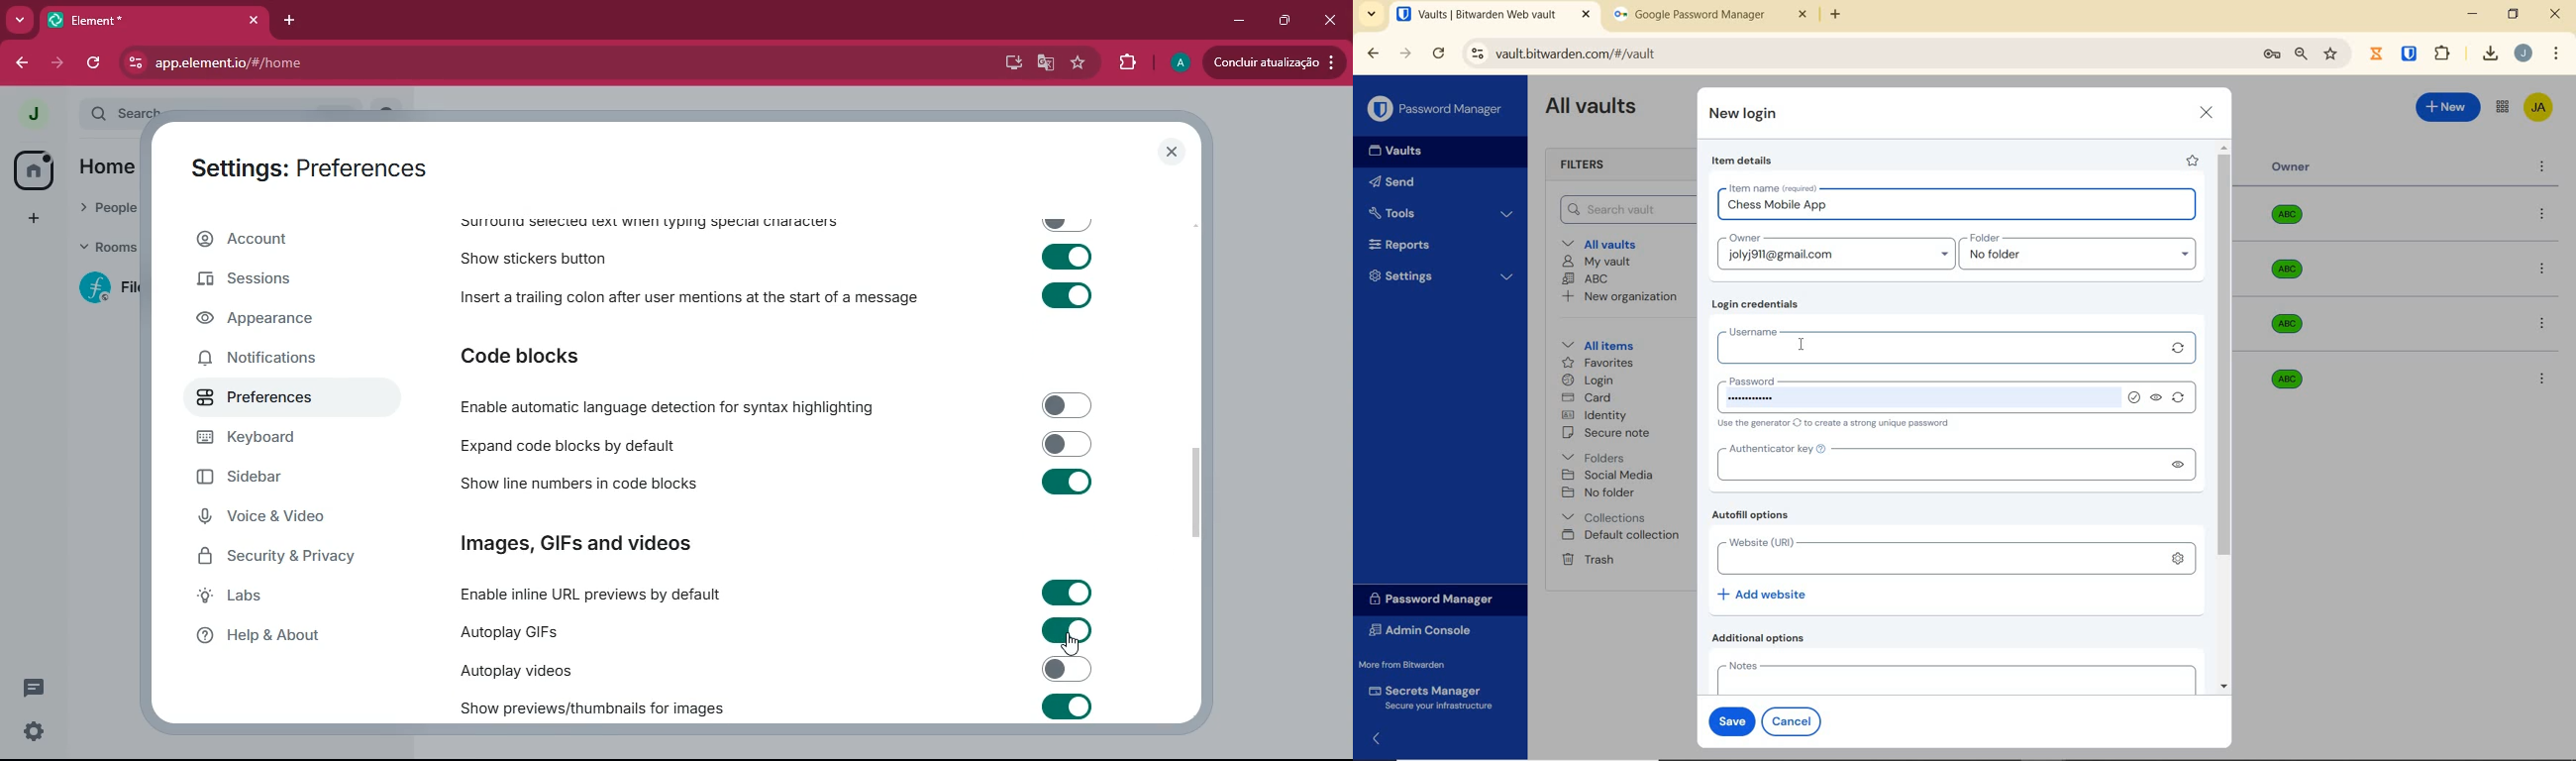  What do you see at coordinates (773, 484) in the screenshot?
I see `Show line numbers in code blocks` at bounding box center [773, 484].